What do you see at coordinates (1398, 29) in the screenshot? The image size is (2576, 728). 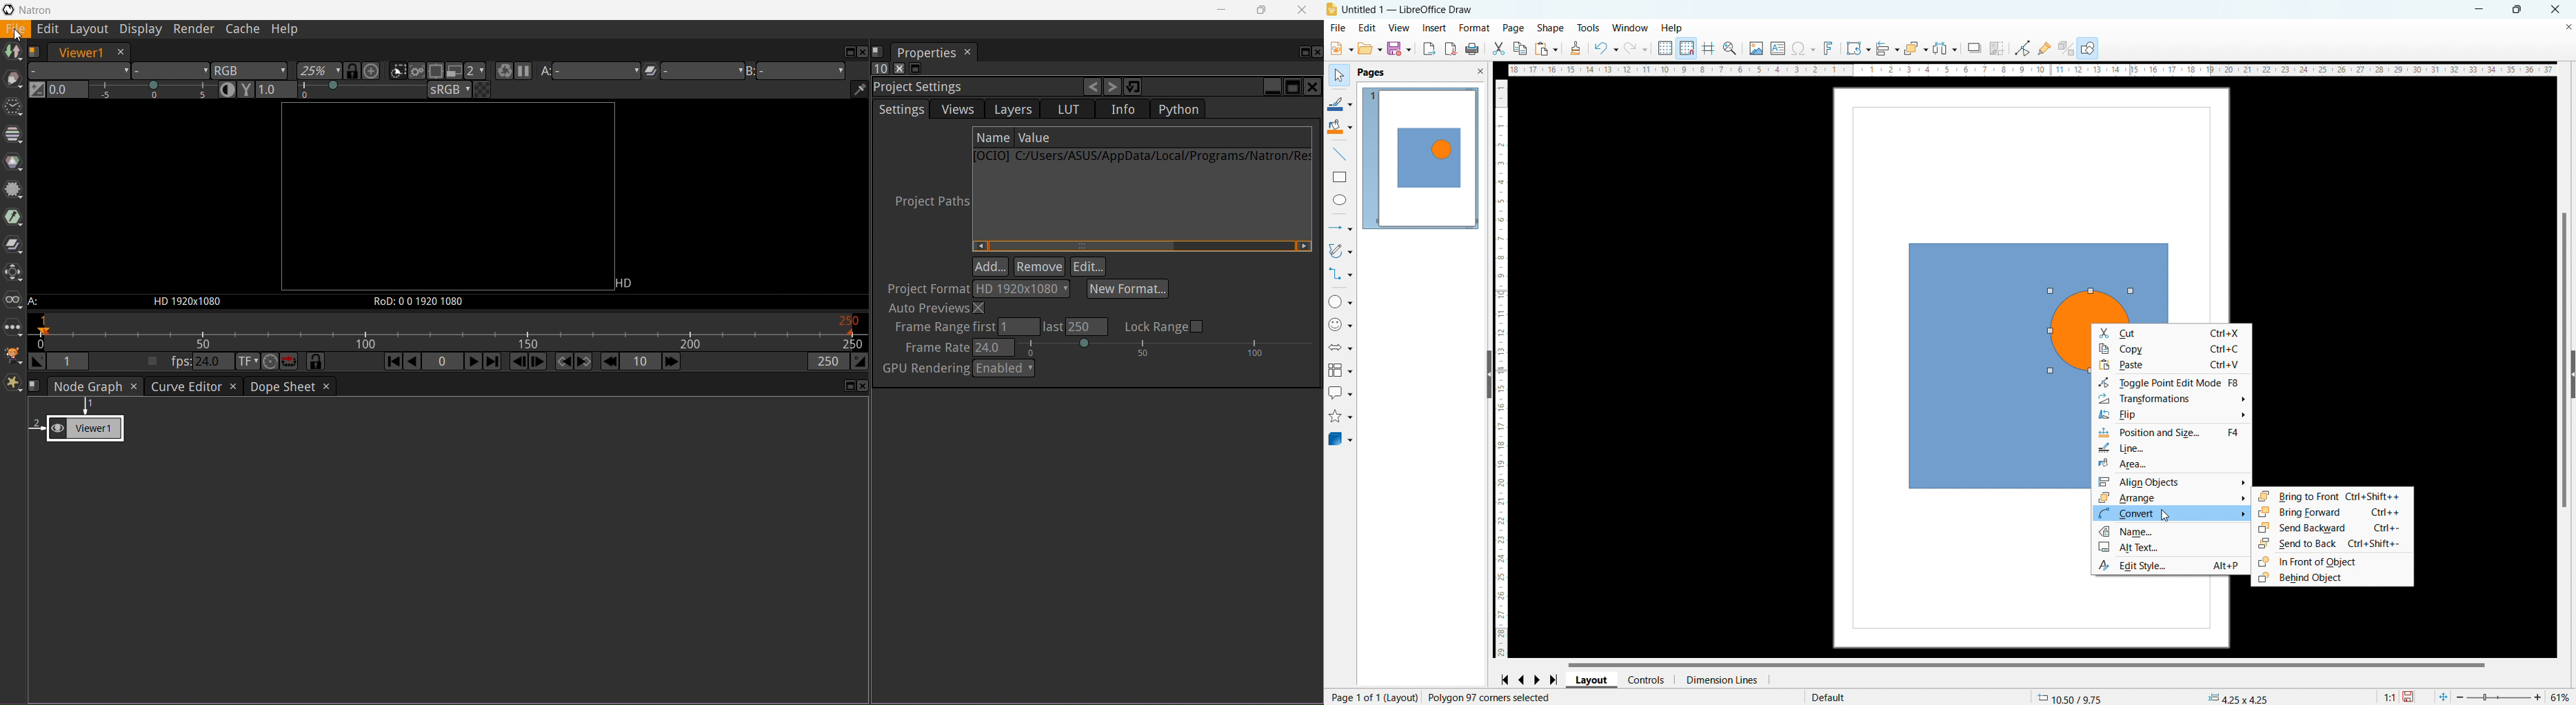 I see `view` at bounding box center [1398, 29].